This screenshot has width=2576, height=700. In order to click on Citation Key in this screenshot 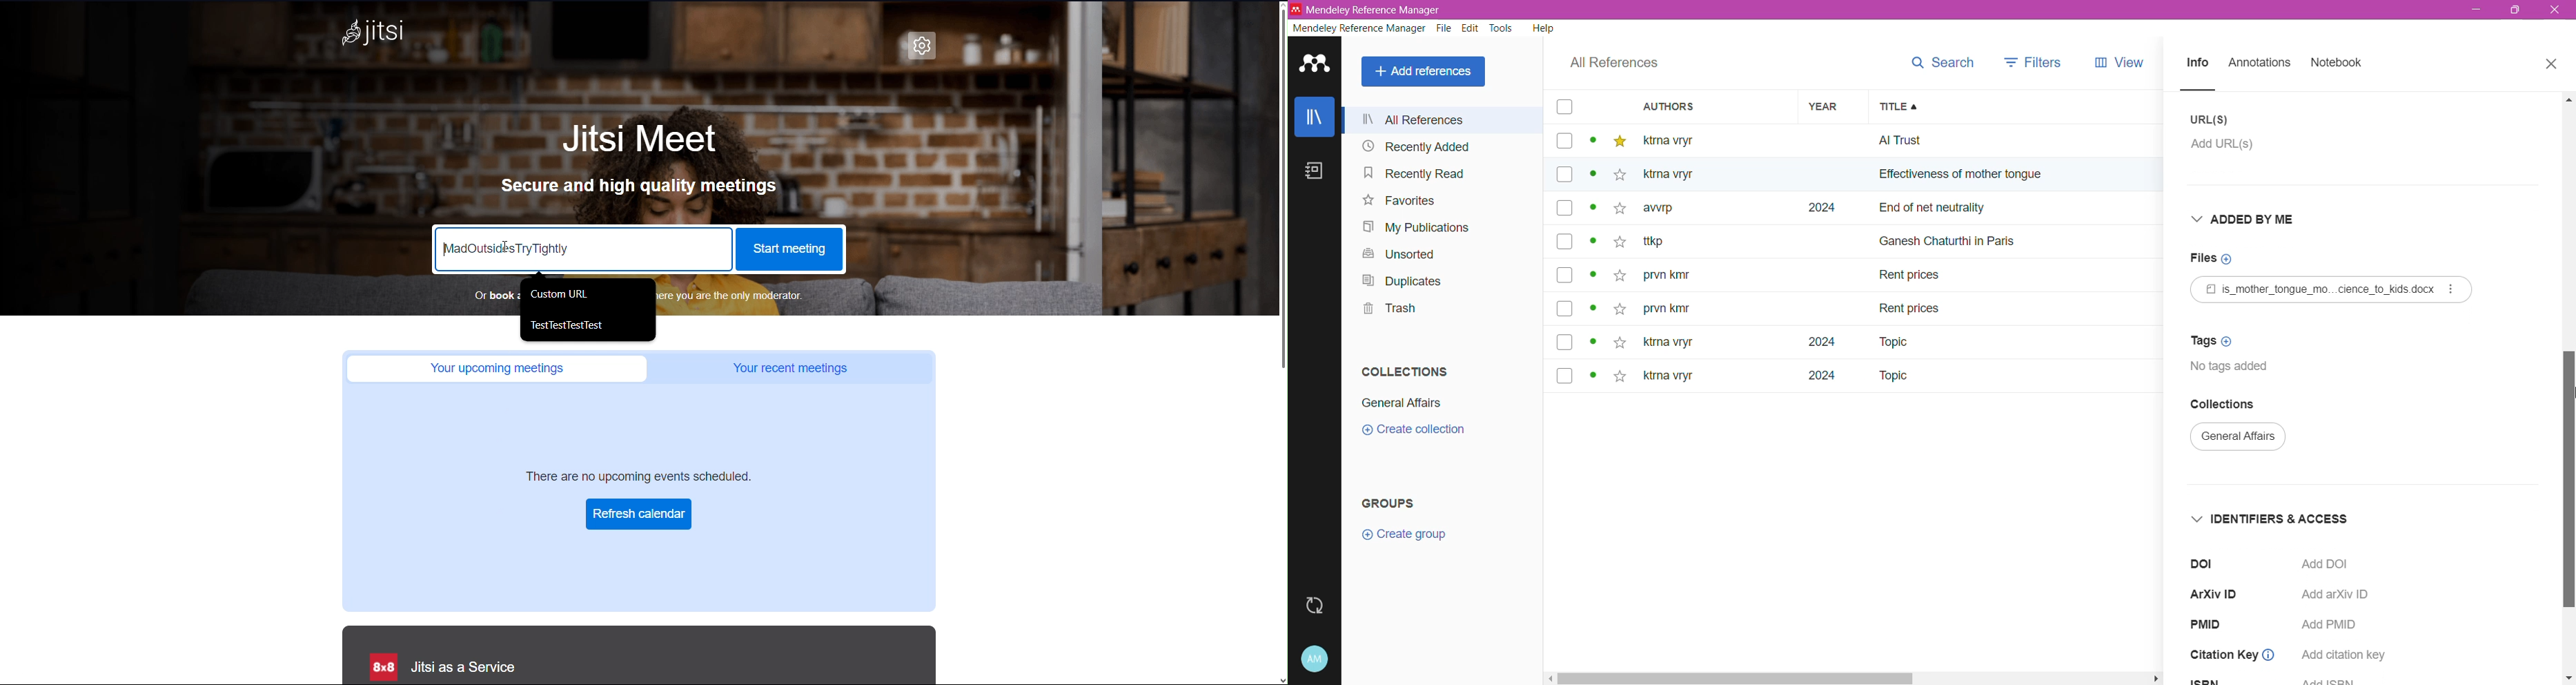, I will do `click(2235, 655)`.